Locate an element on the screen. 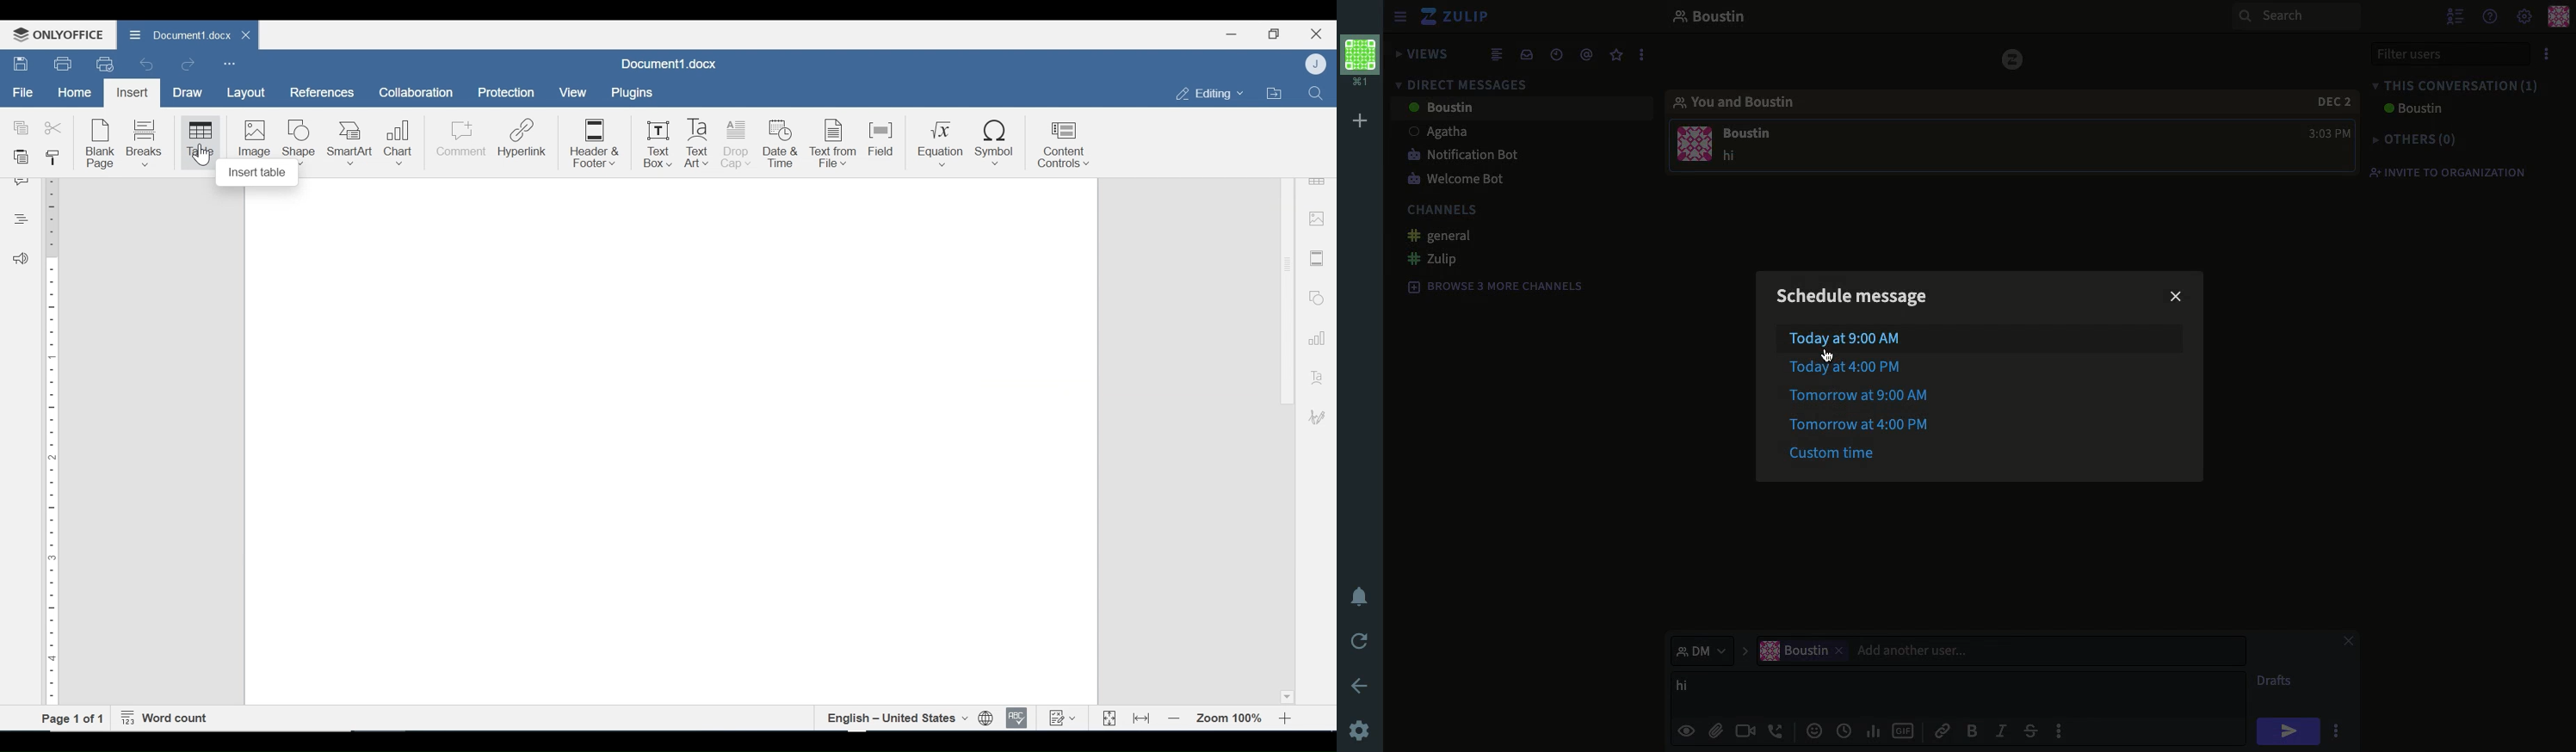 The height and width of the screenshot is (756, 2576). Text from File is located at coordinates (835, 143).